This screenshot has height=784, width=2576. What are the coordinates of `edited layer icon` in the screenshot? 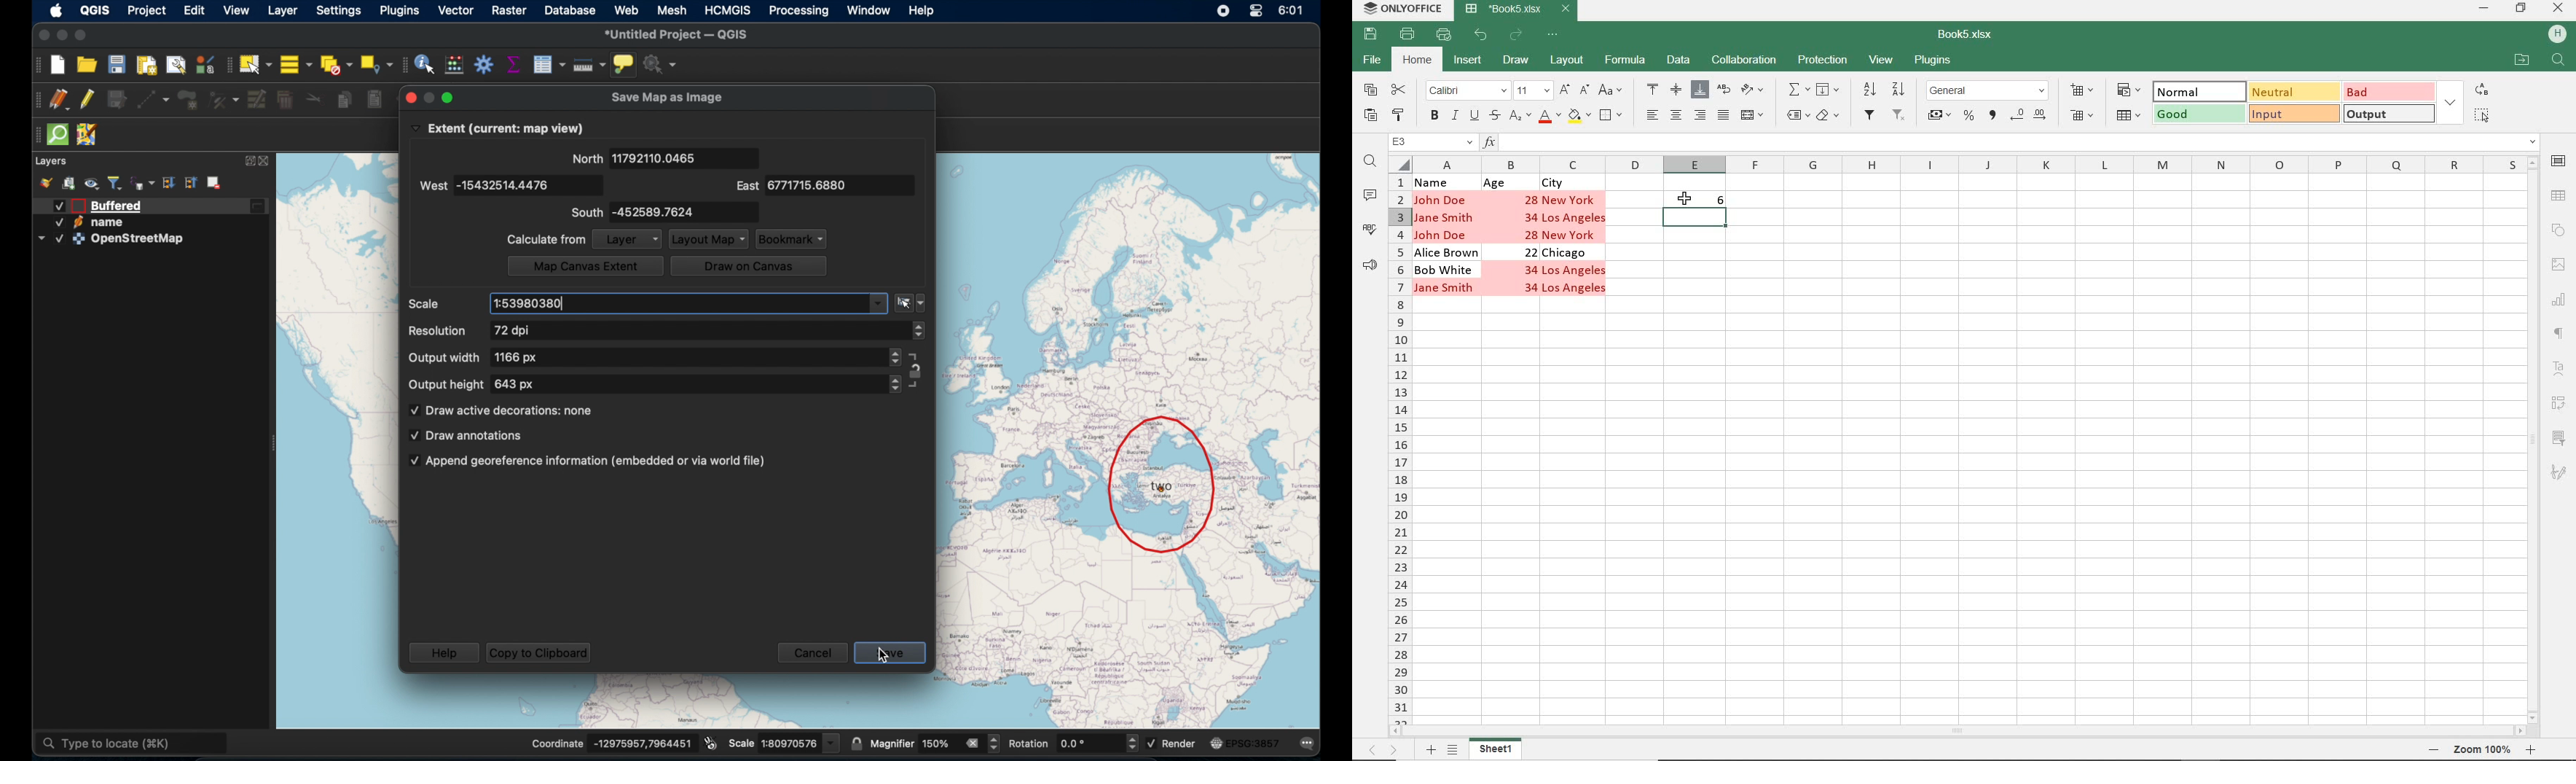 It's located at (260, 207).